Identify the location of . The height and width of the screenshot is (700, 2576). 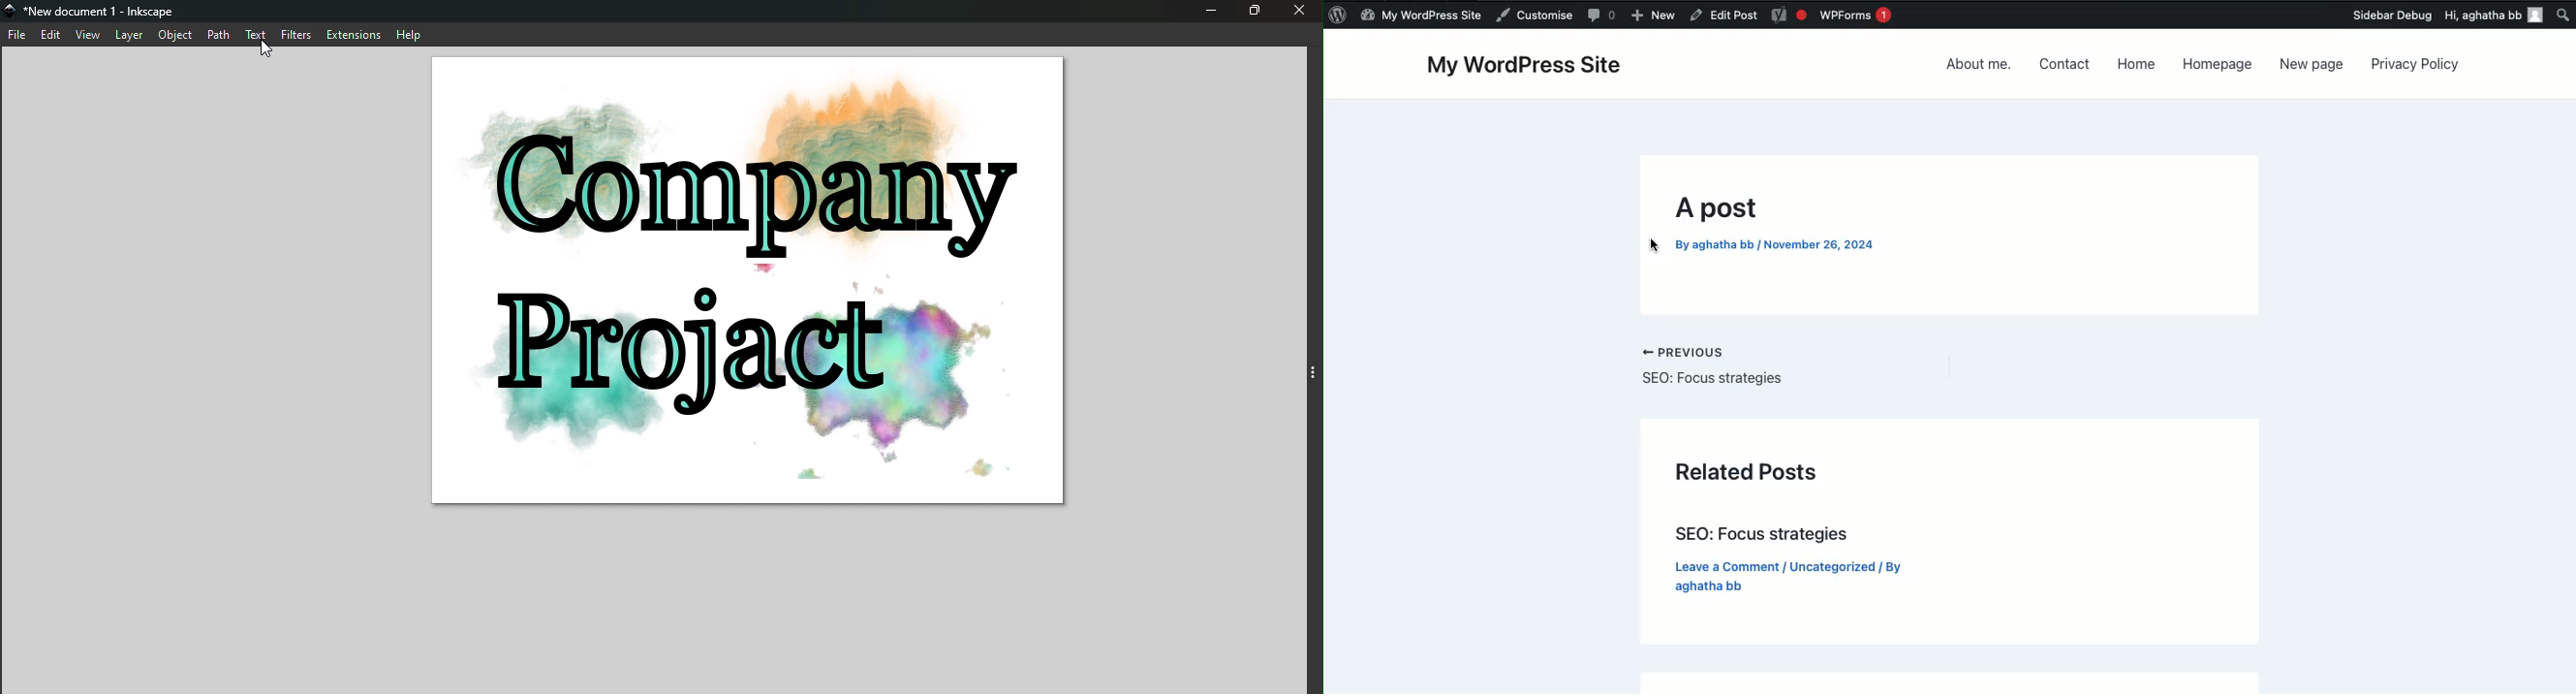
(2393, 17).